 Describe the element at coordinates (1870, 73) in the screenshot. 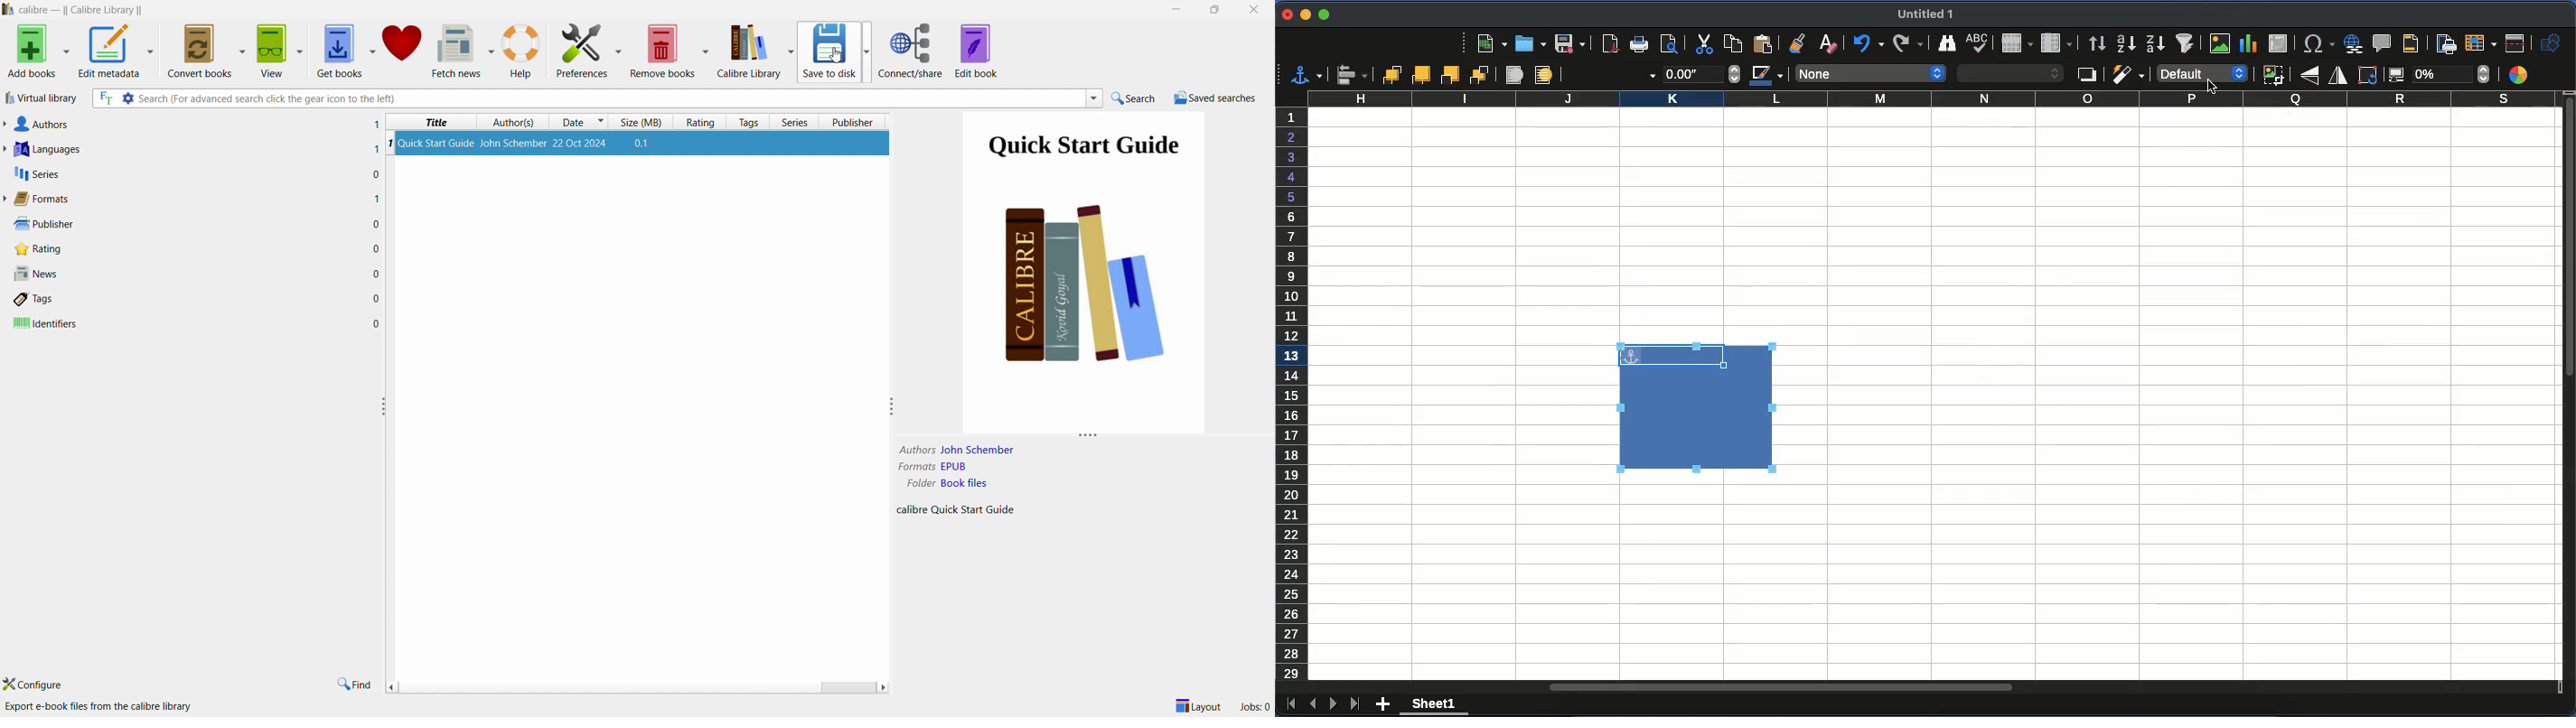

I see `none` at that location.